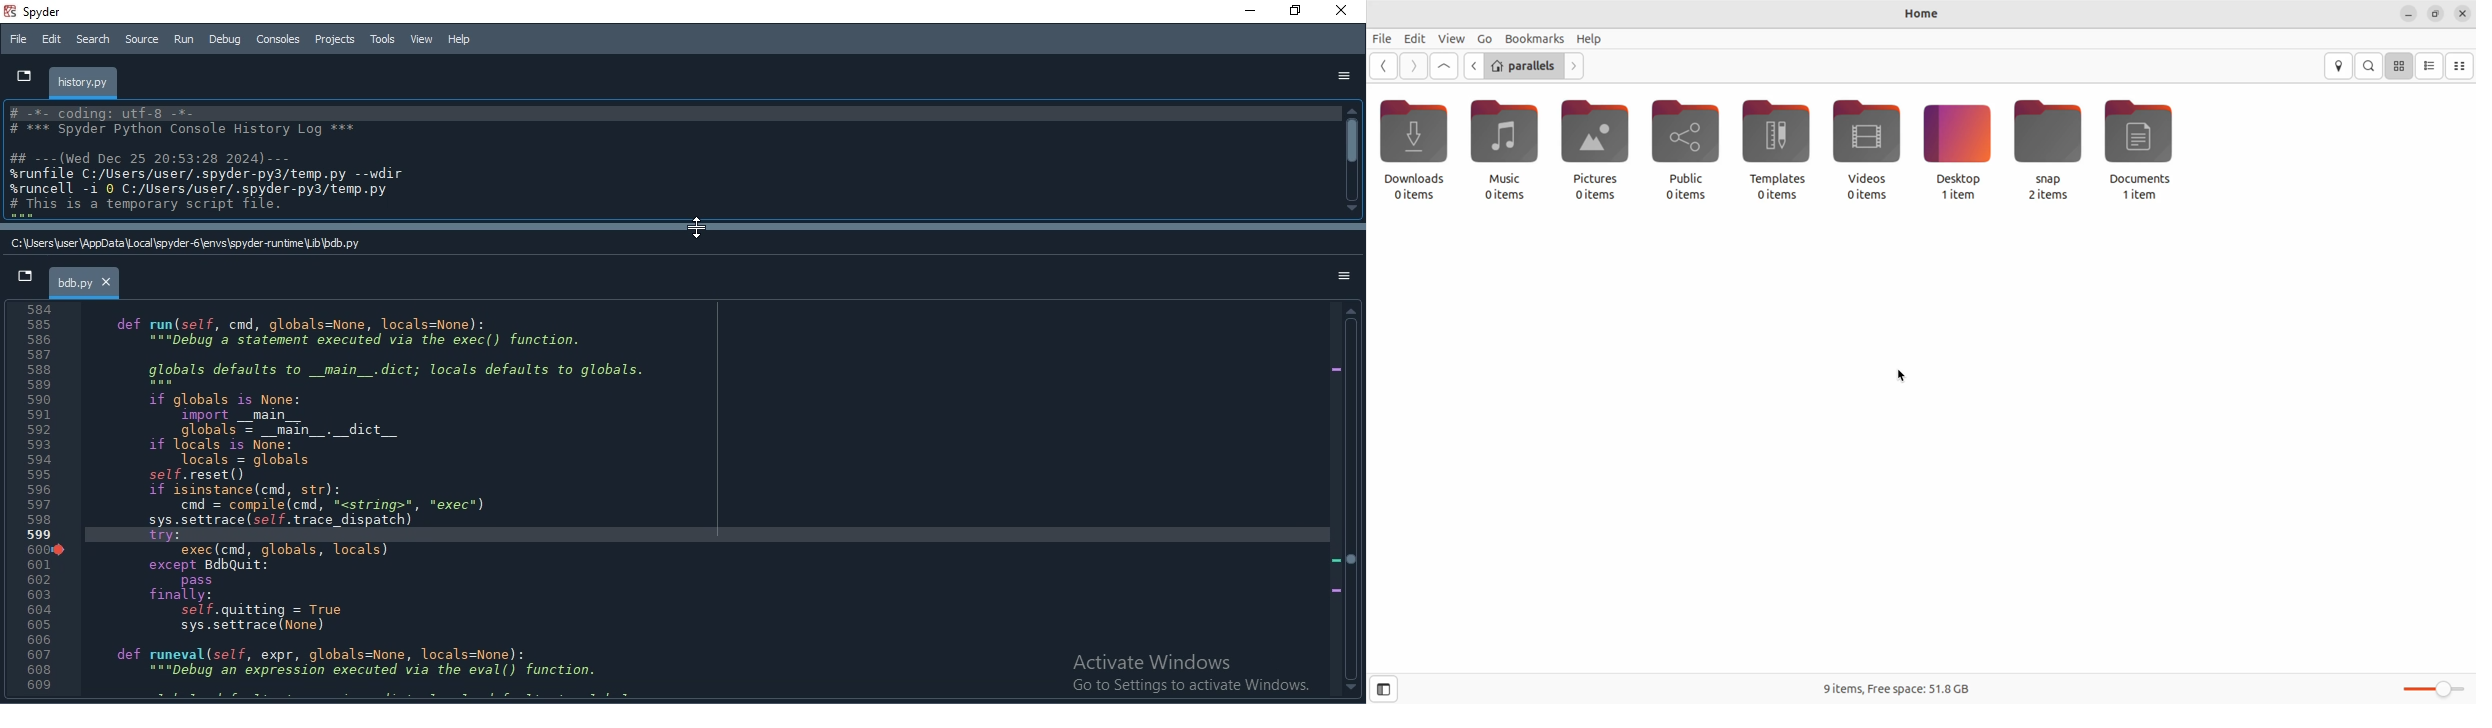 This screenshot has height=728, width=2492. What do you see at coordinates (1352, 160) in the screenshot?
I see `Scrollbar` at bounding box center [1352, 160].